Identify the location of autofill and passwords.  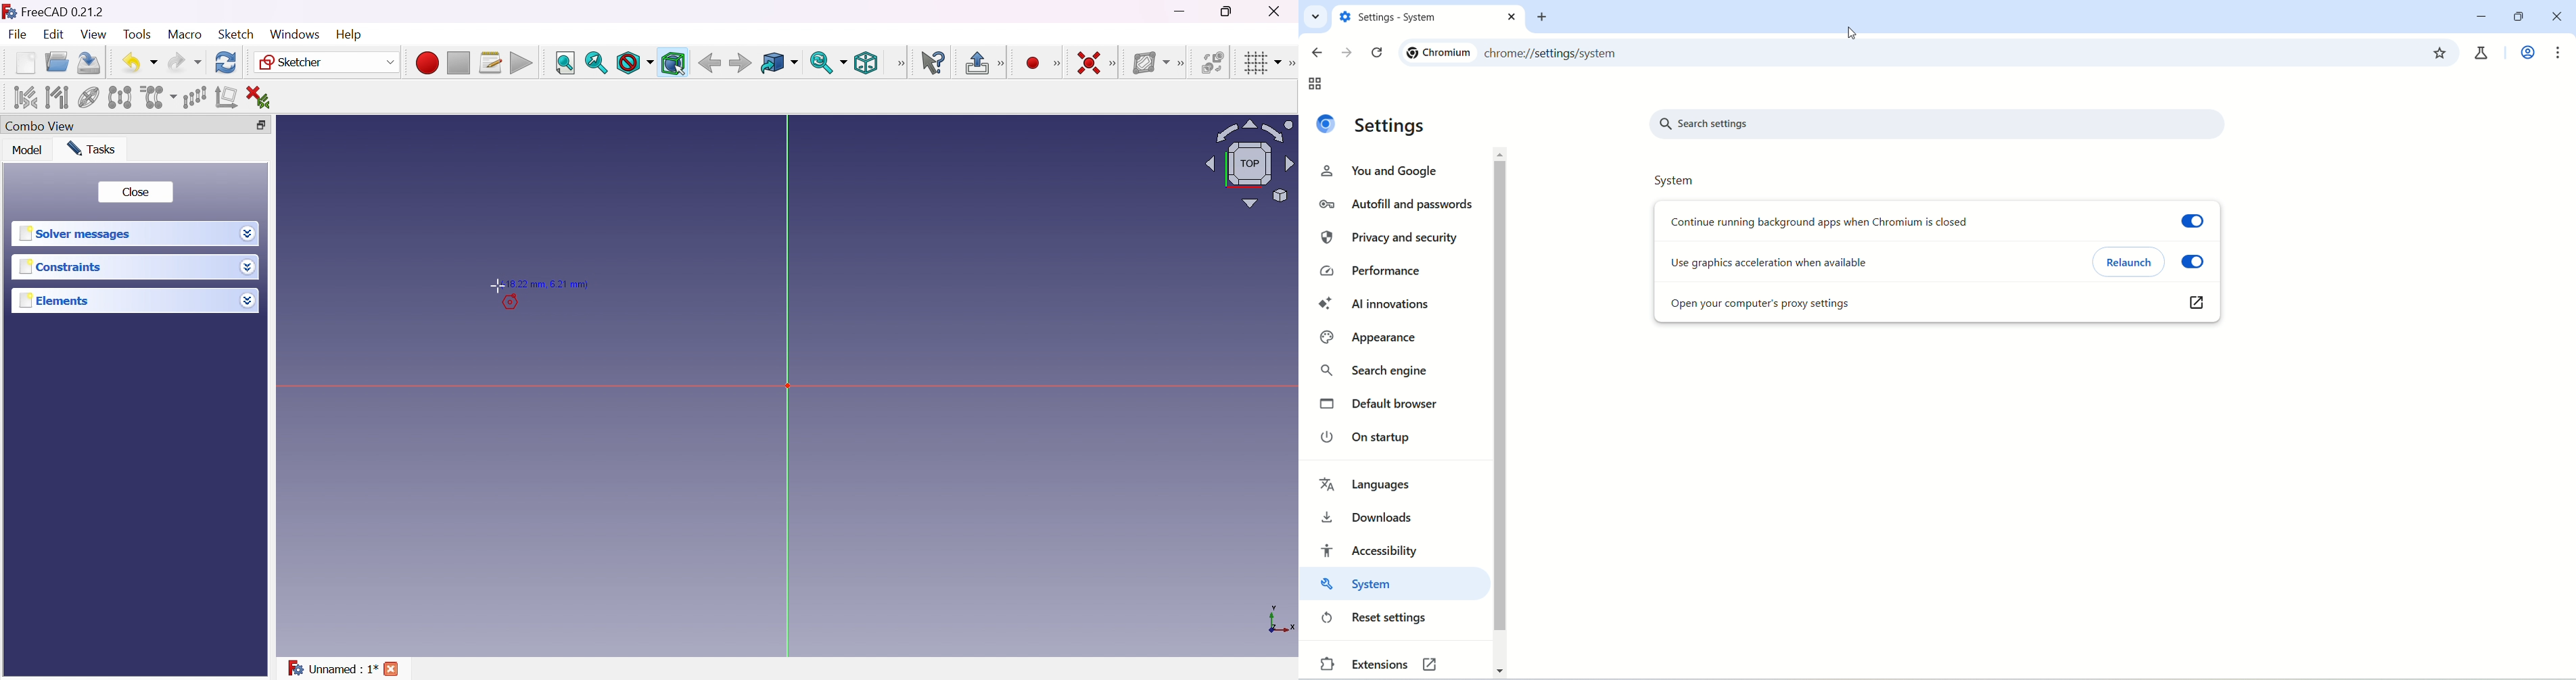
(1396, 205).